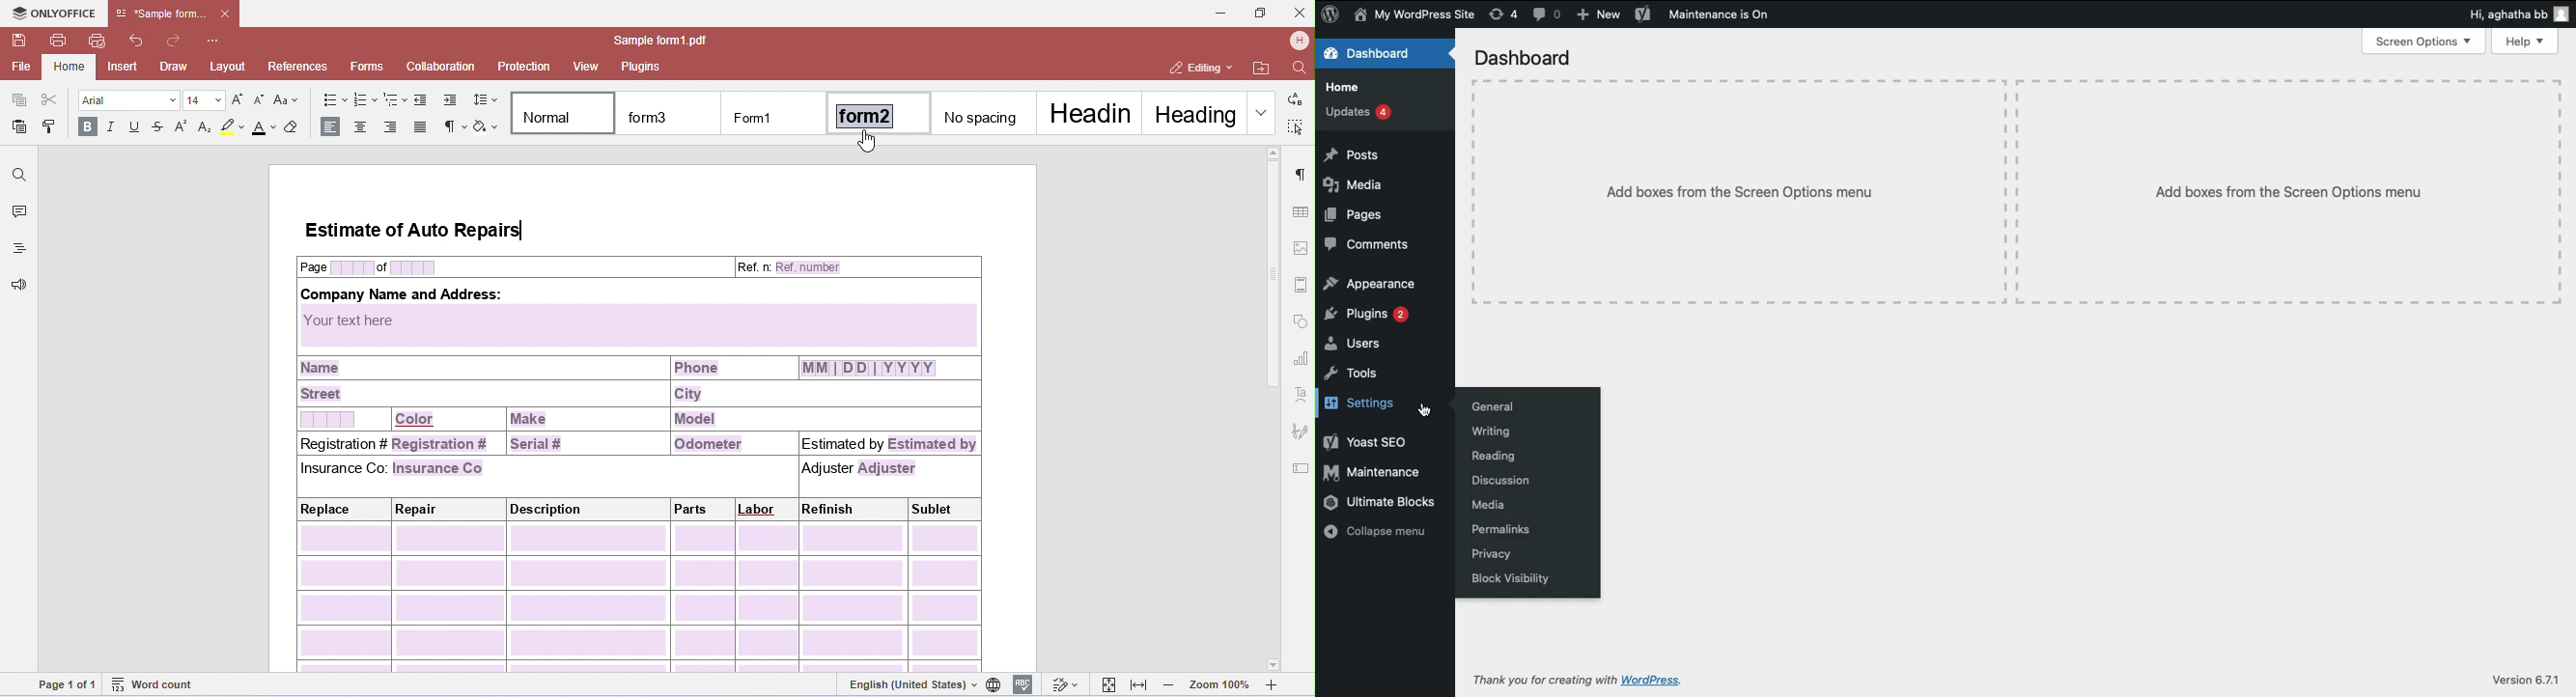 This screenshot has height=700, width=2576. What do you see at coordinates (1487, 432) in the screenshot?
I see `writing` at bounding box center [1487, 432].